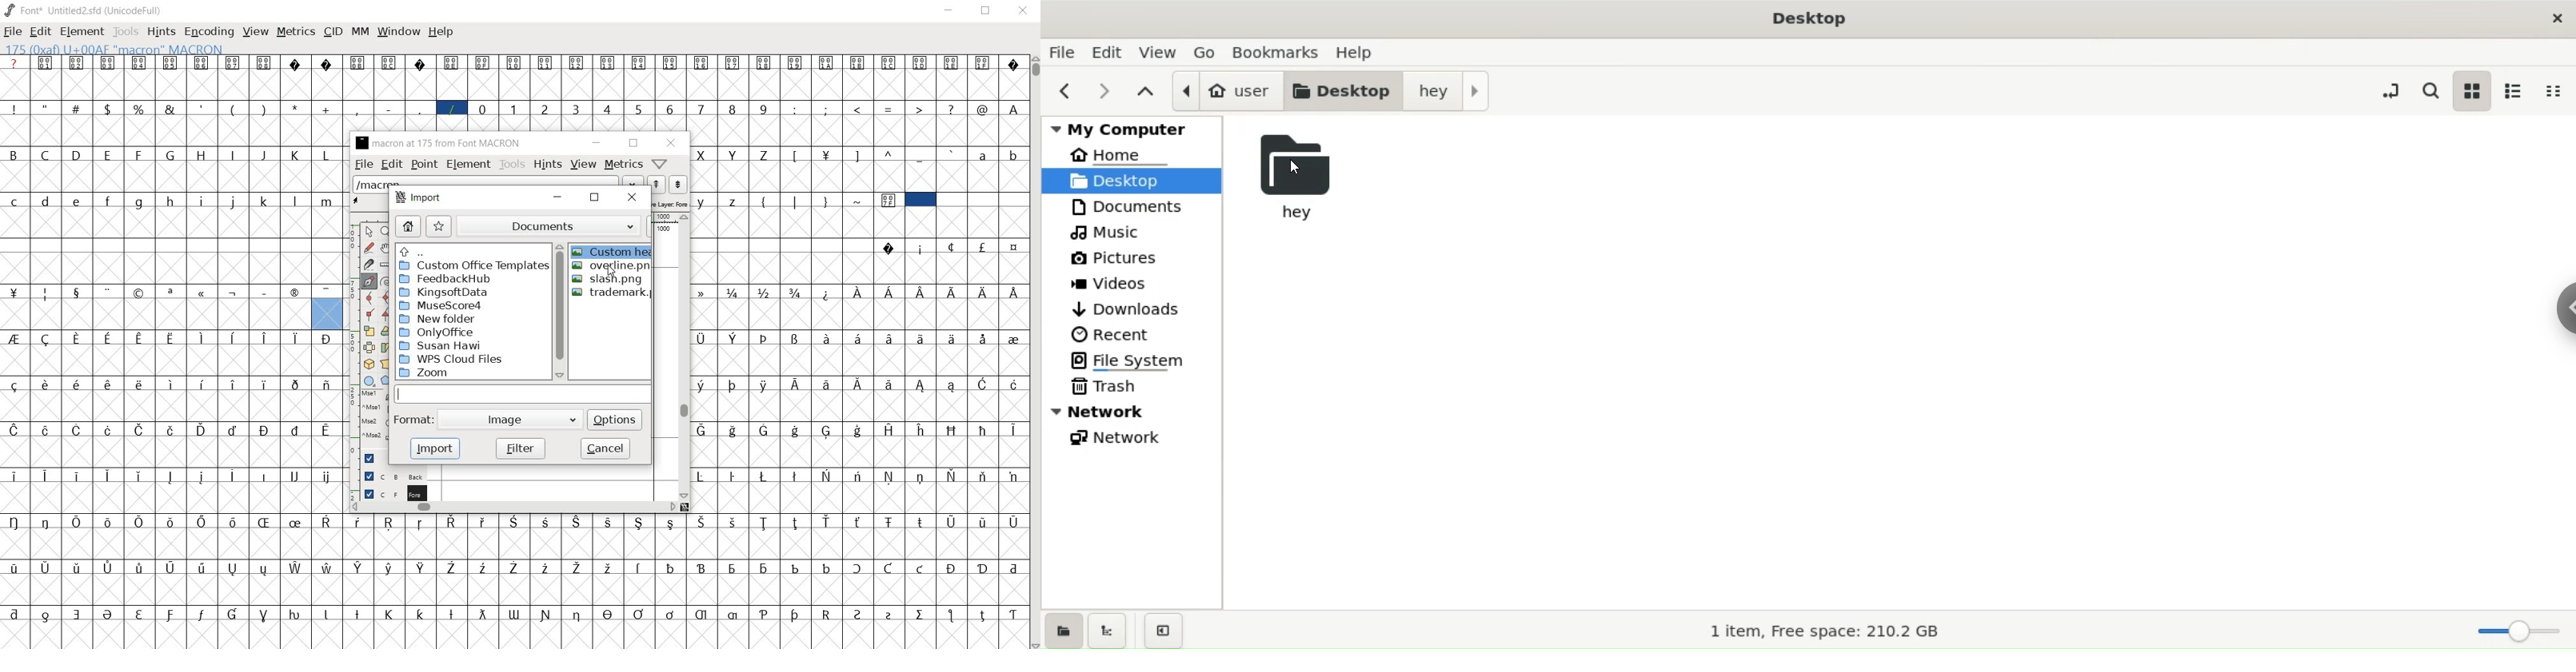 The image size is (2576, 672). I want to click on H, so click(204, 154).